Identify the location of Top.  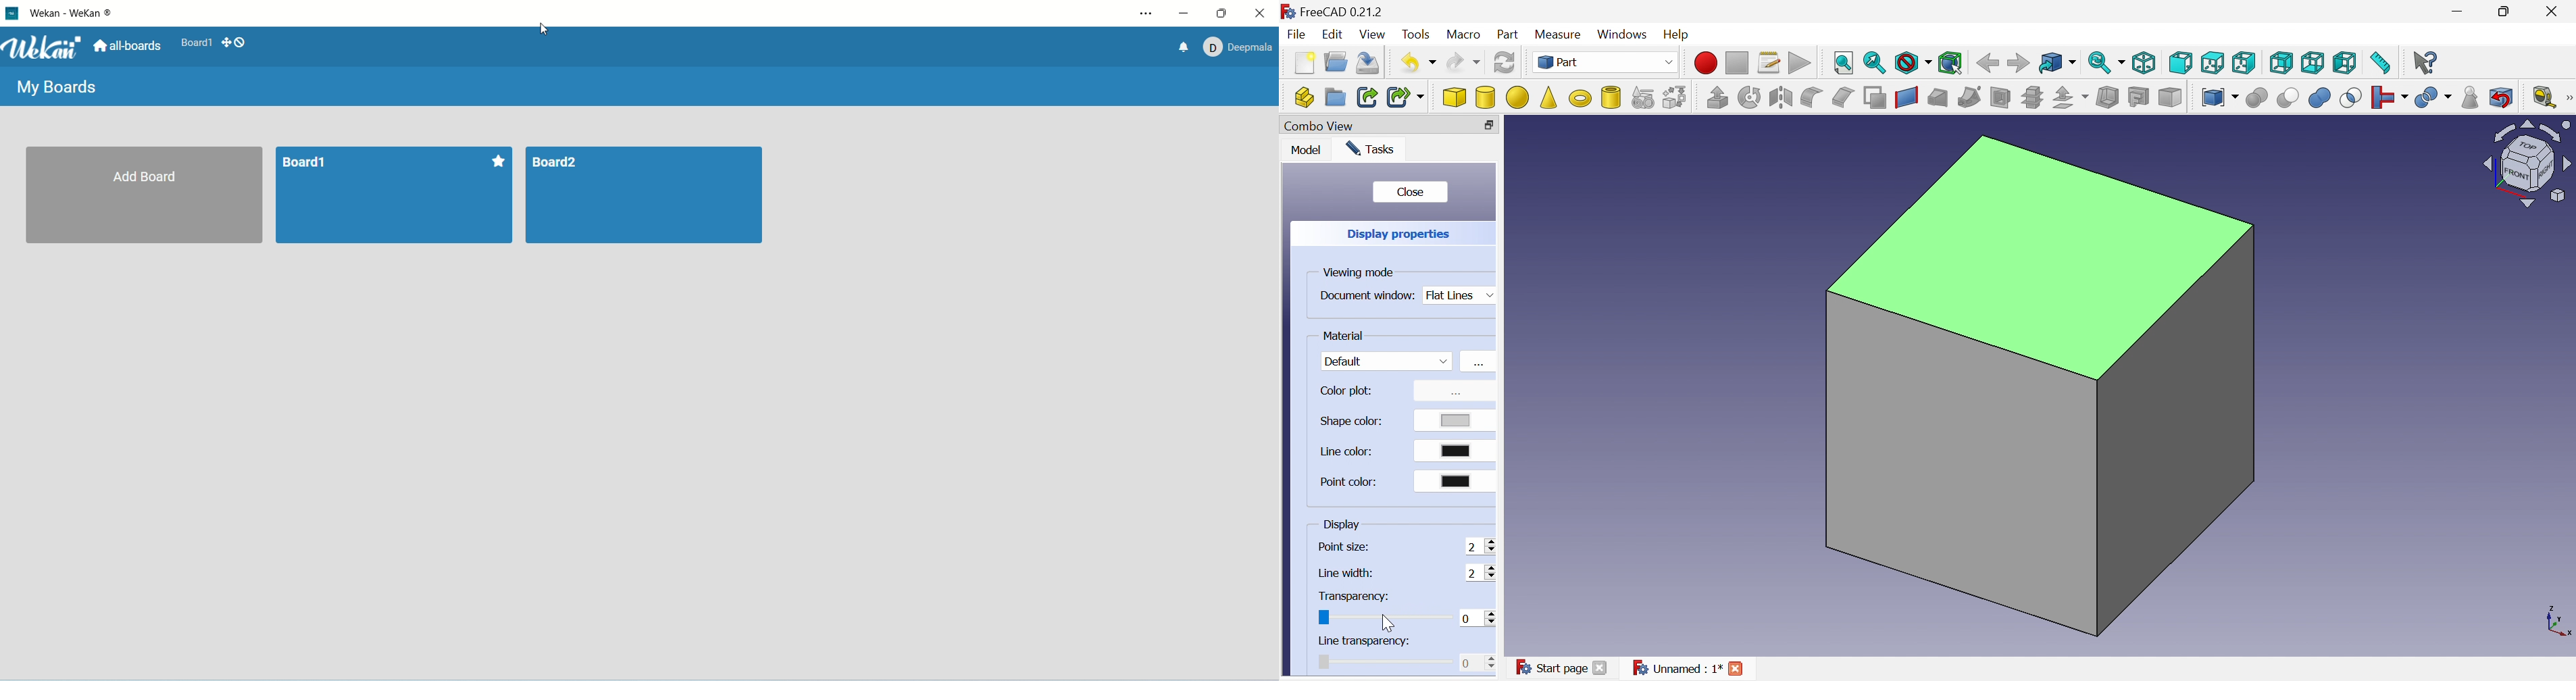
(2212, 62).